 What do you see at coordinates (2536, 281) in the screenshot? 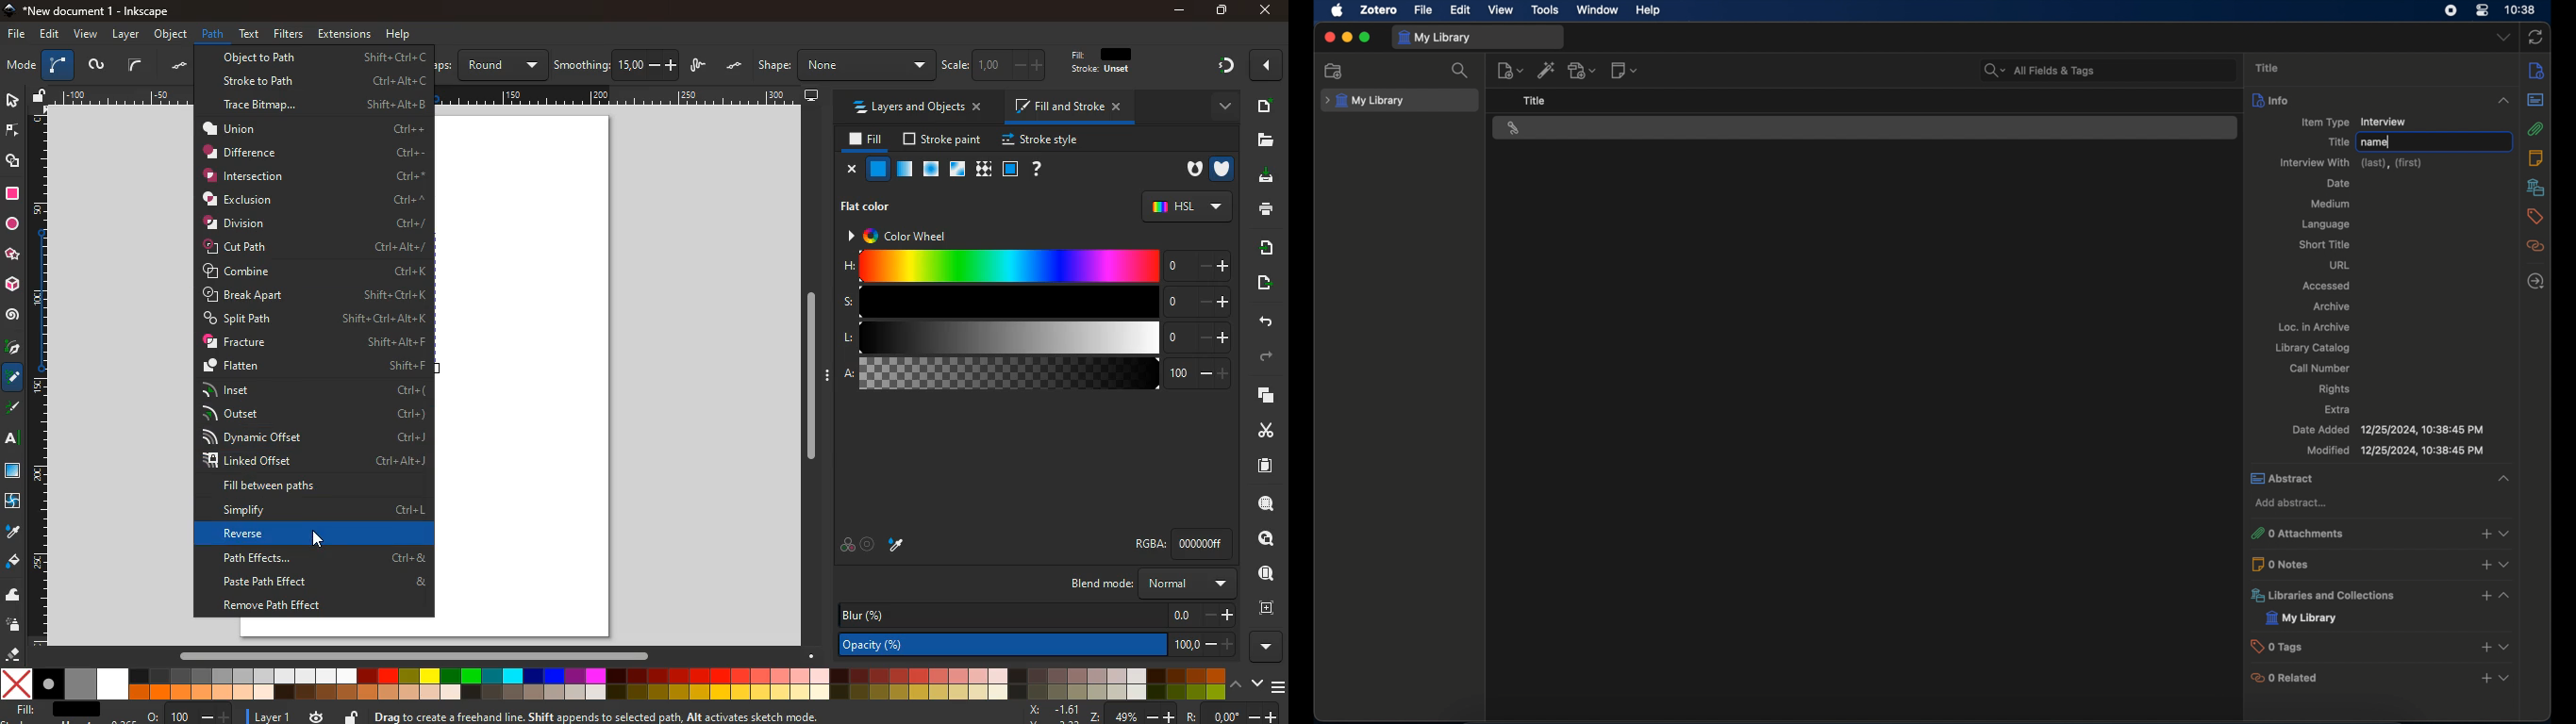
I see `locate` at bounding box center [2536, 281].